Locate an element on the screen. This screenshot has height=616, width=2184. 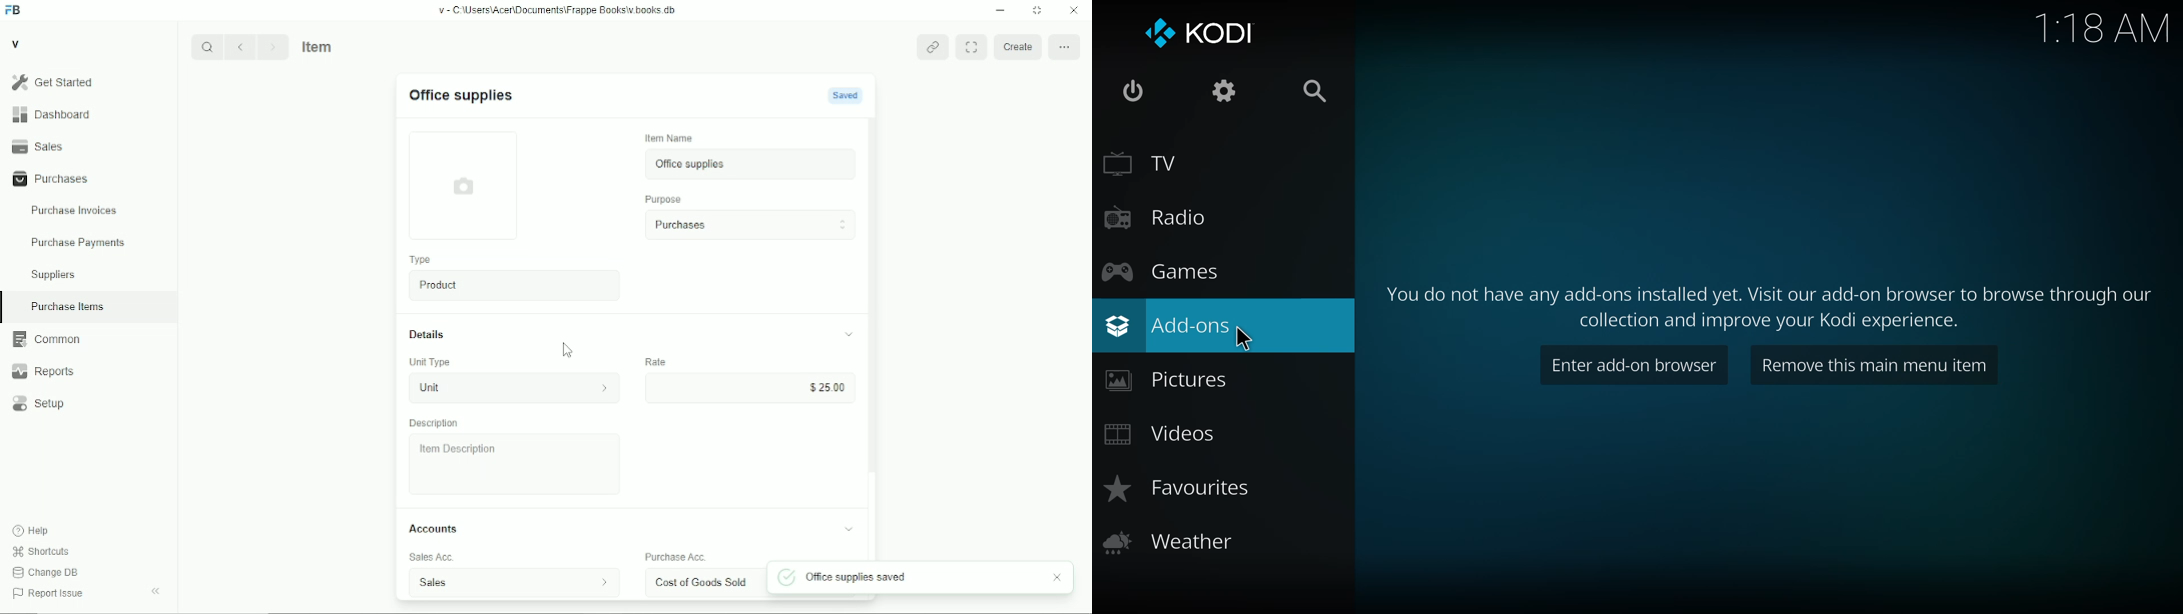
product is located at coordinates (516, 285).